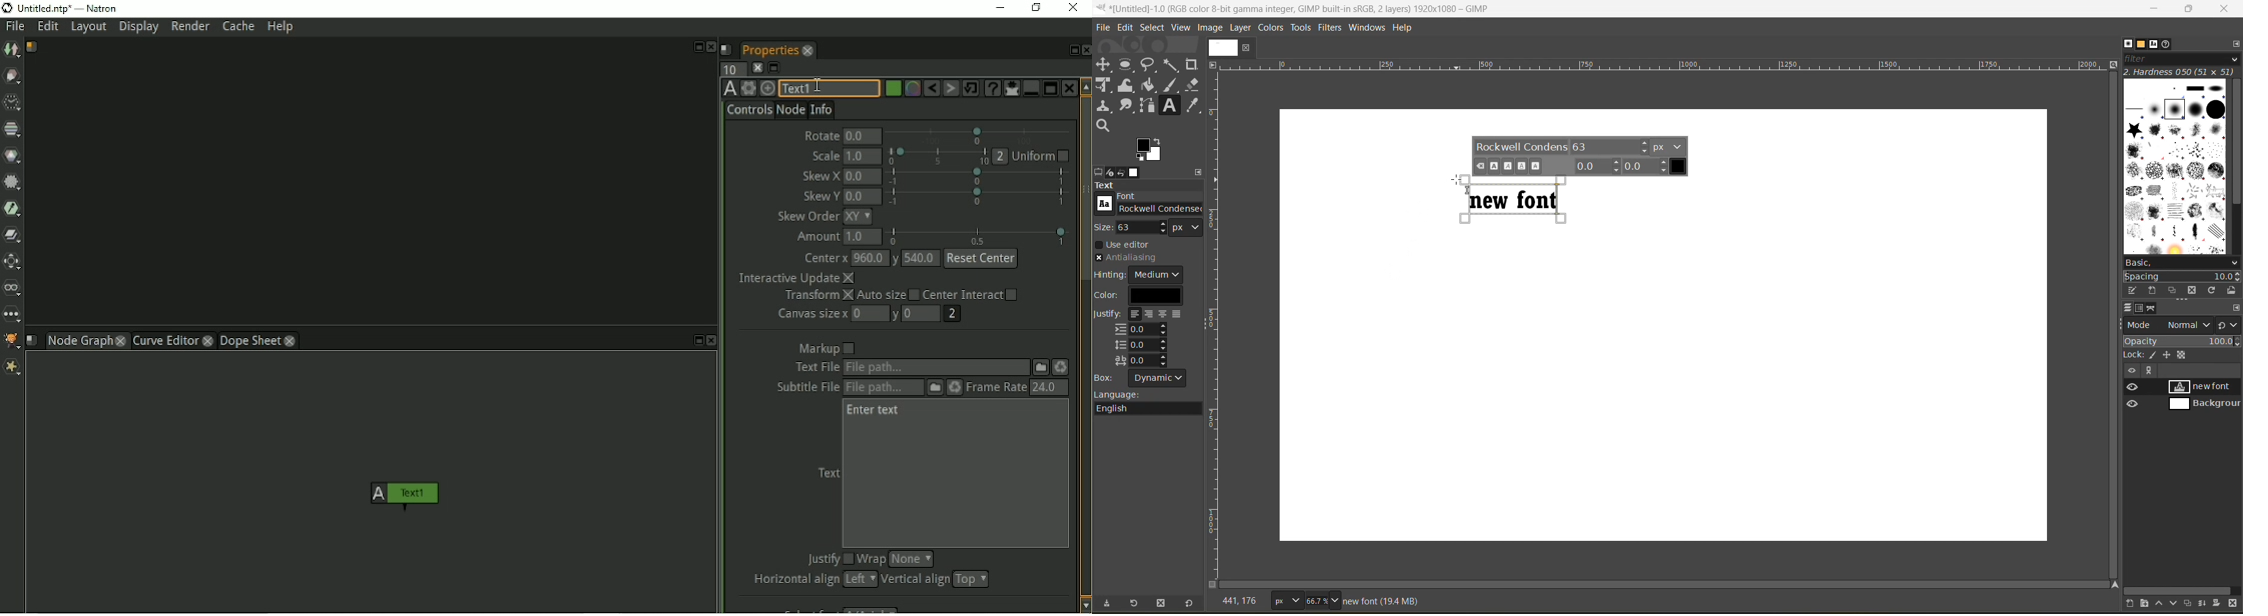  I want to click on anitaliasing, so click(1136, 257).